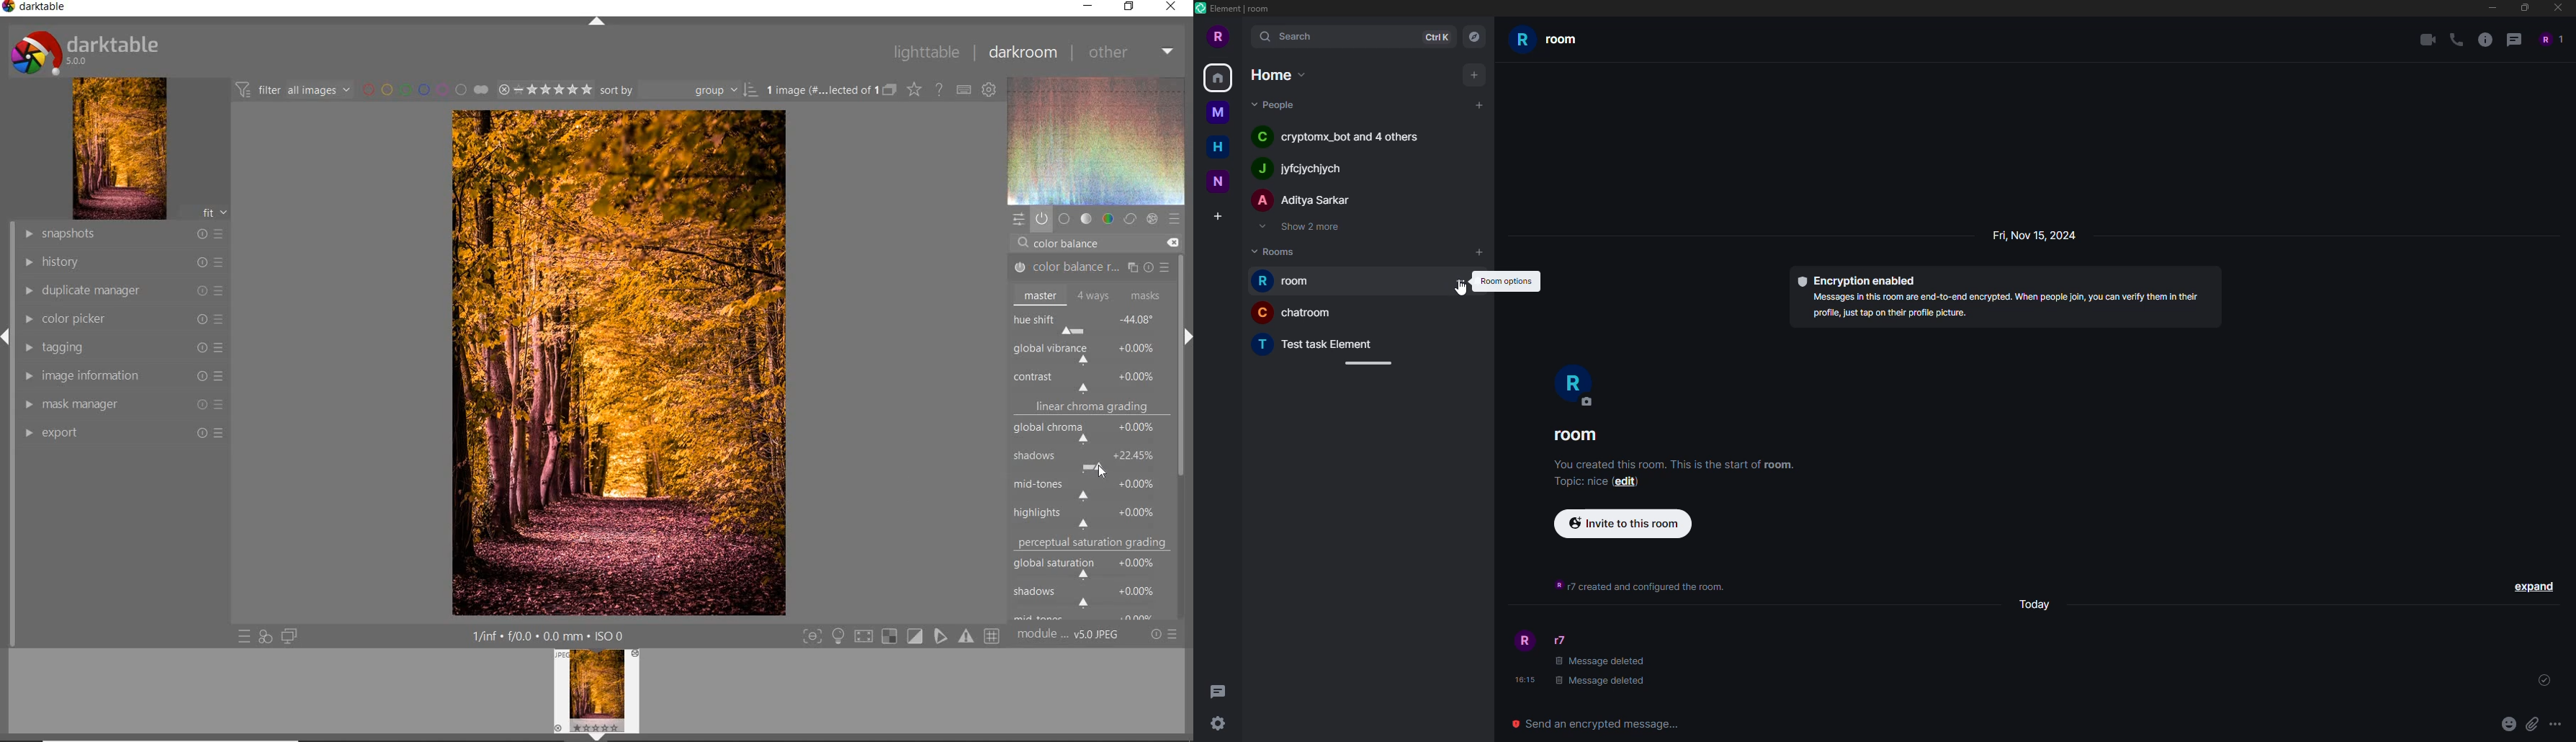  What do you see at coordinates (1024, 52) in the screenshot?
I see `darkroom` at bounding box center [1024, 52].